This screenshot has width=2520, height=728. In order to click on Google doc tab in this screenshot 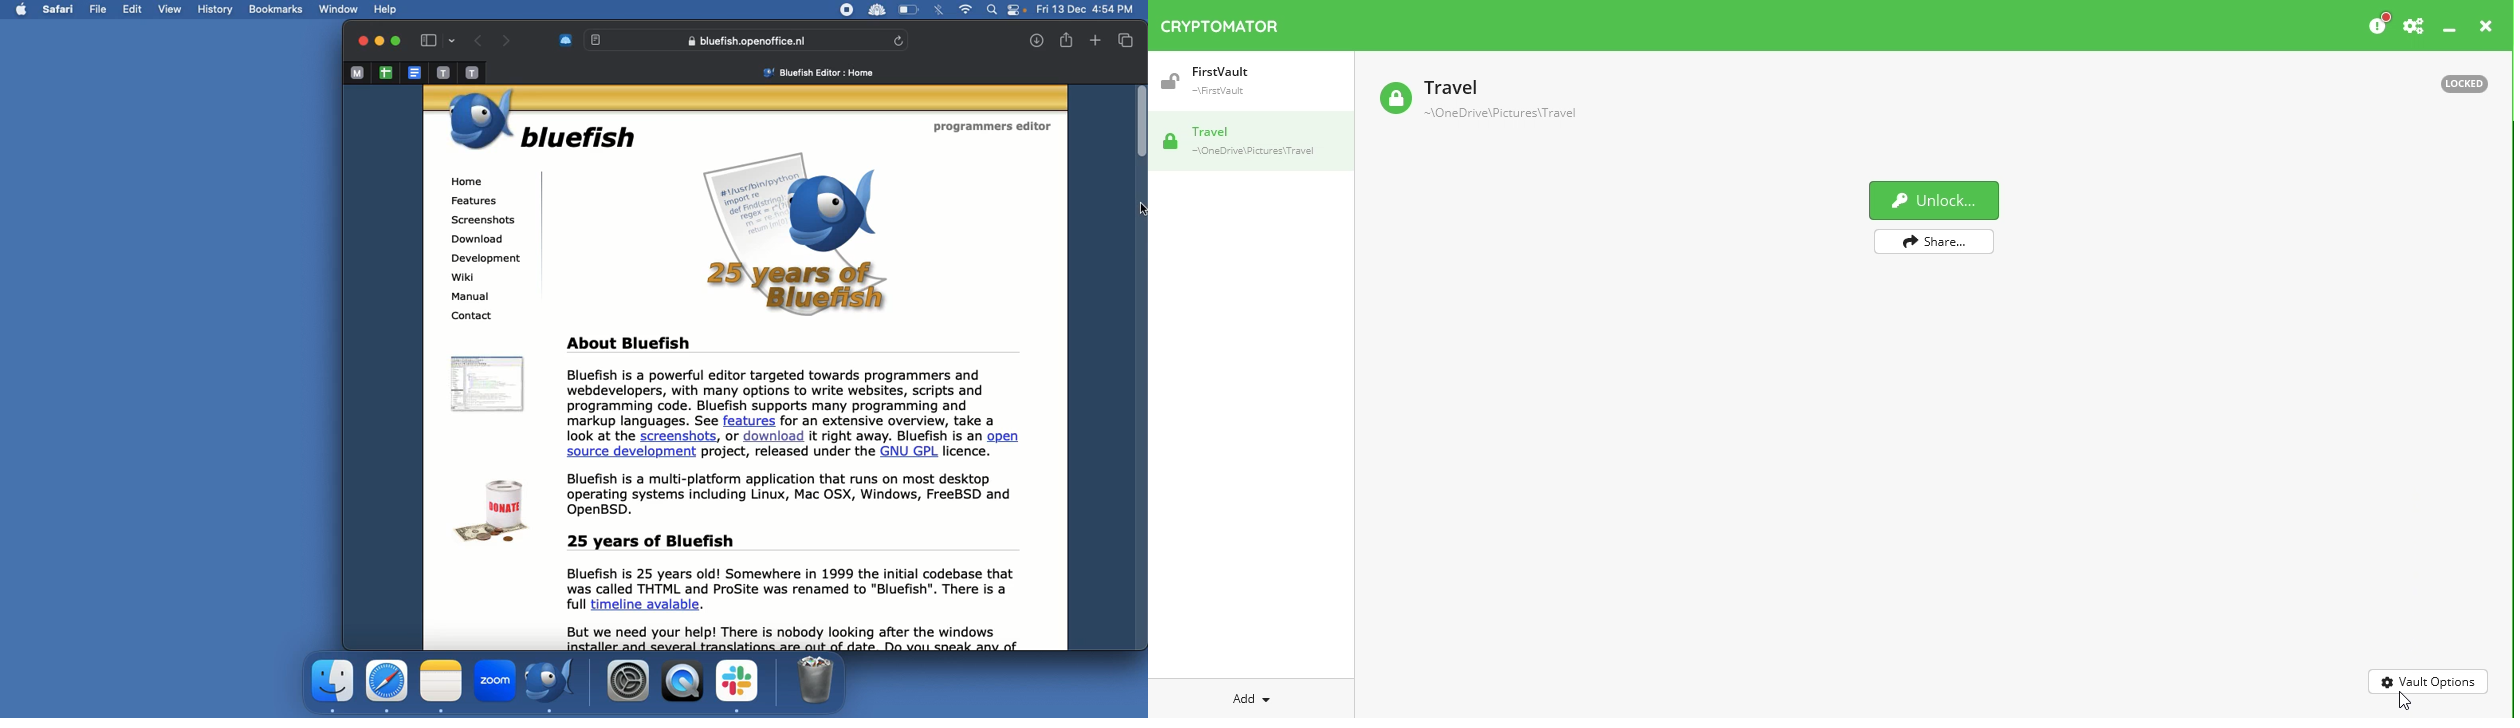, I will do `click(415, 73)`.